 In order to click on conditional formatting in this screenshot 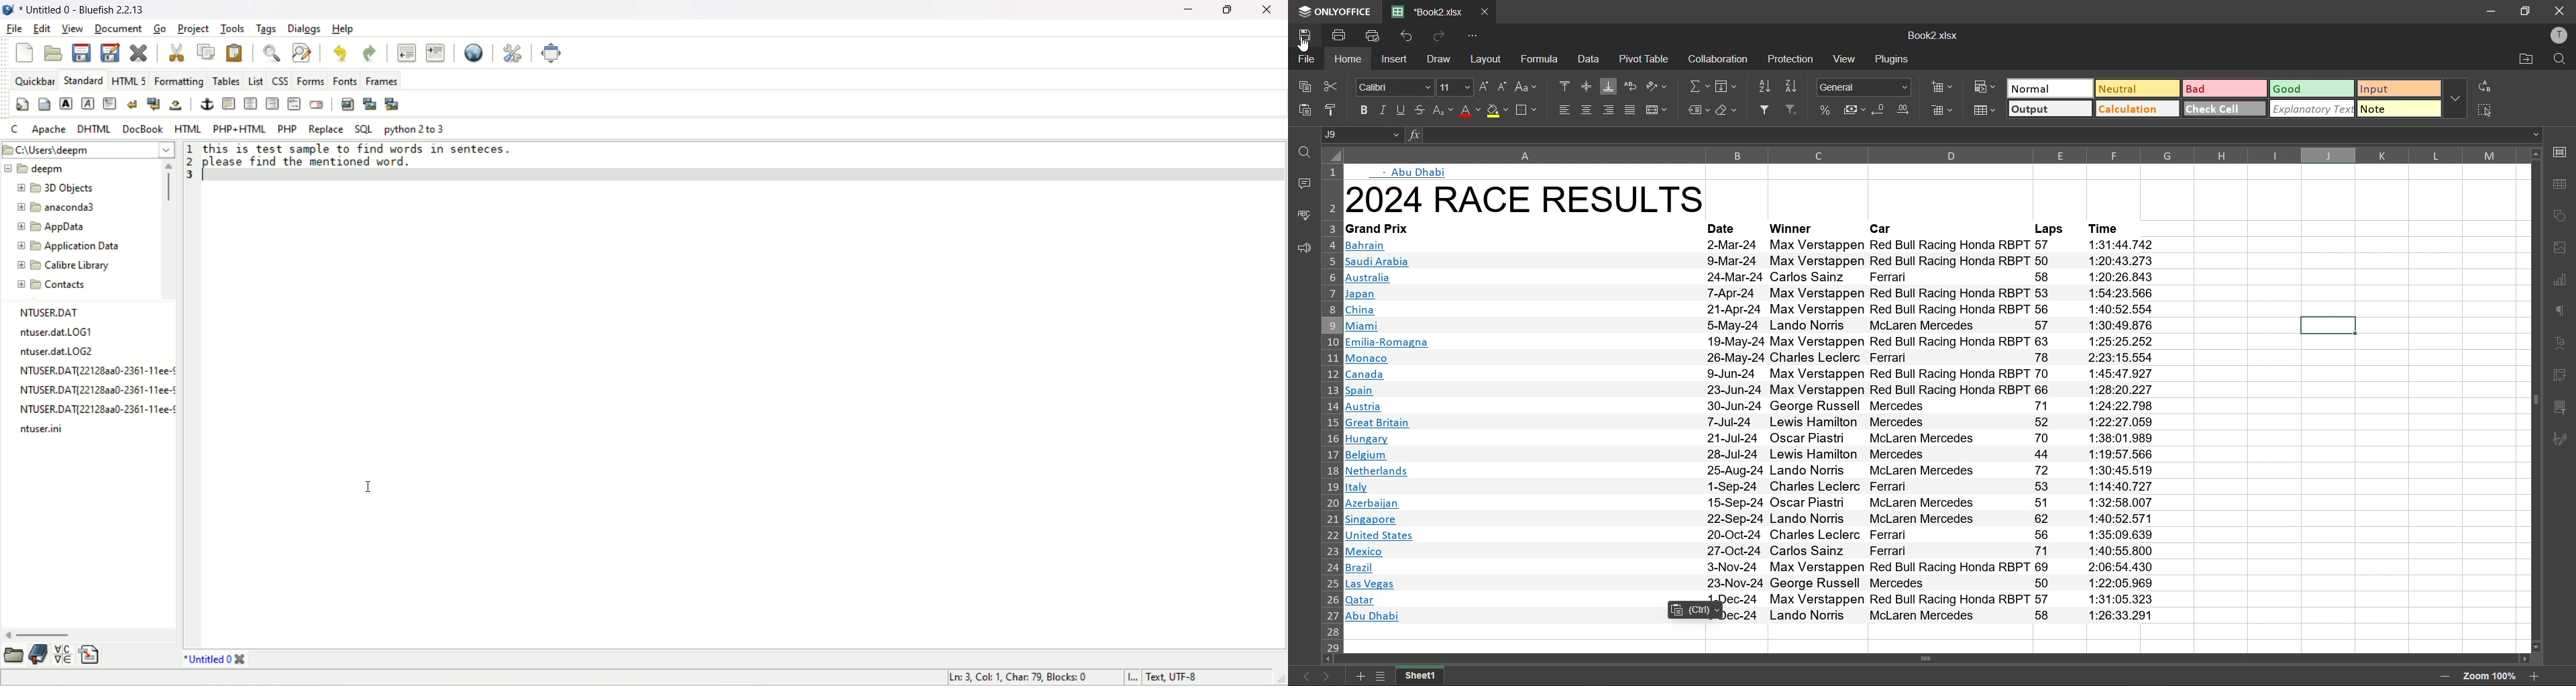, I will do `click(1988, 87)`.